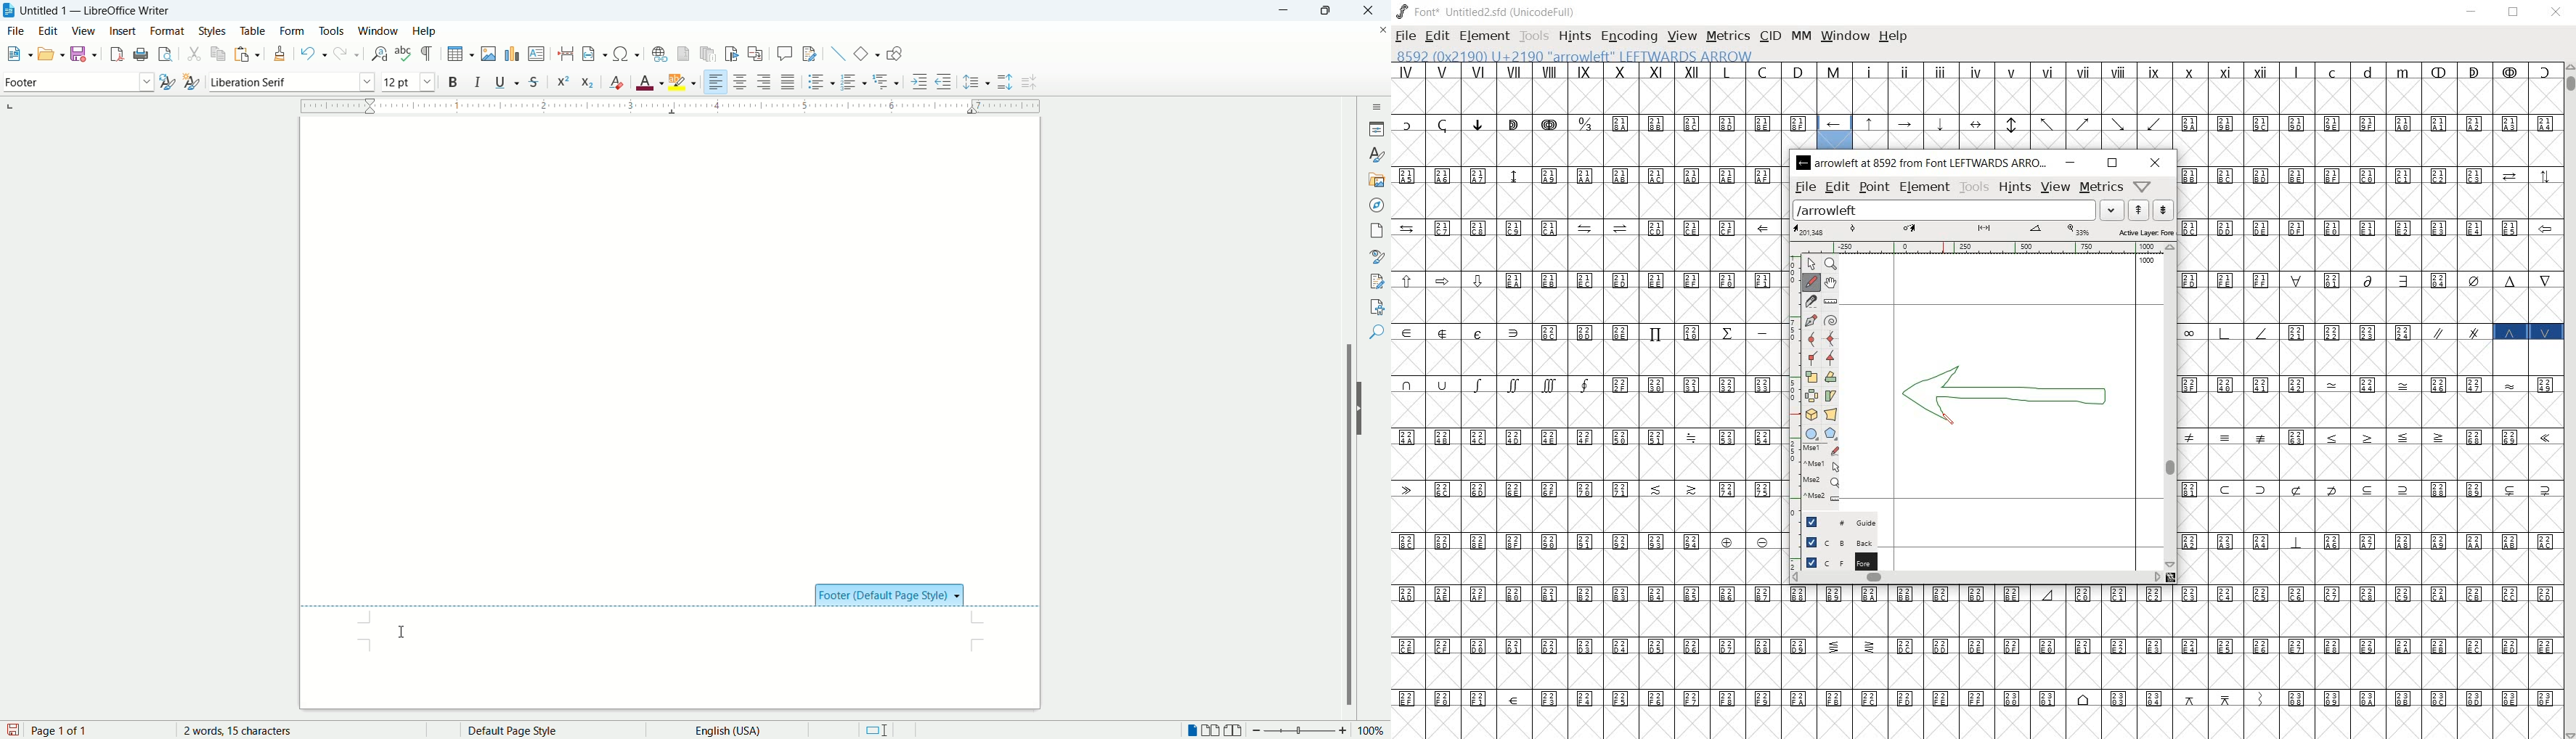  Describe the element at coordinates (1378, 154) in the screenshot. I see `styles` at that location.